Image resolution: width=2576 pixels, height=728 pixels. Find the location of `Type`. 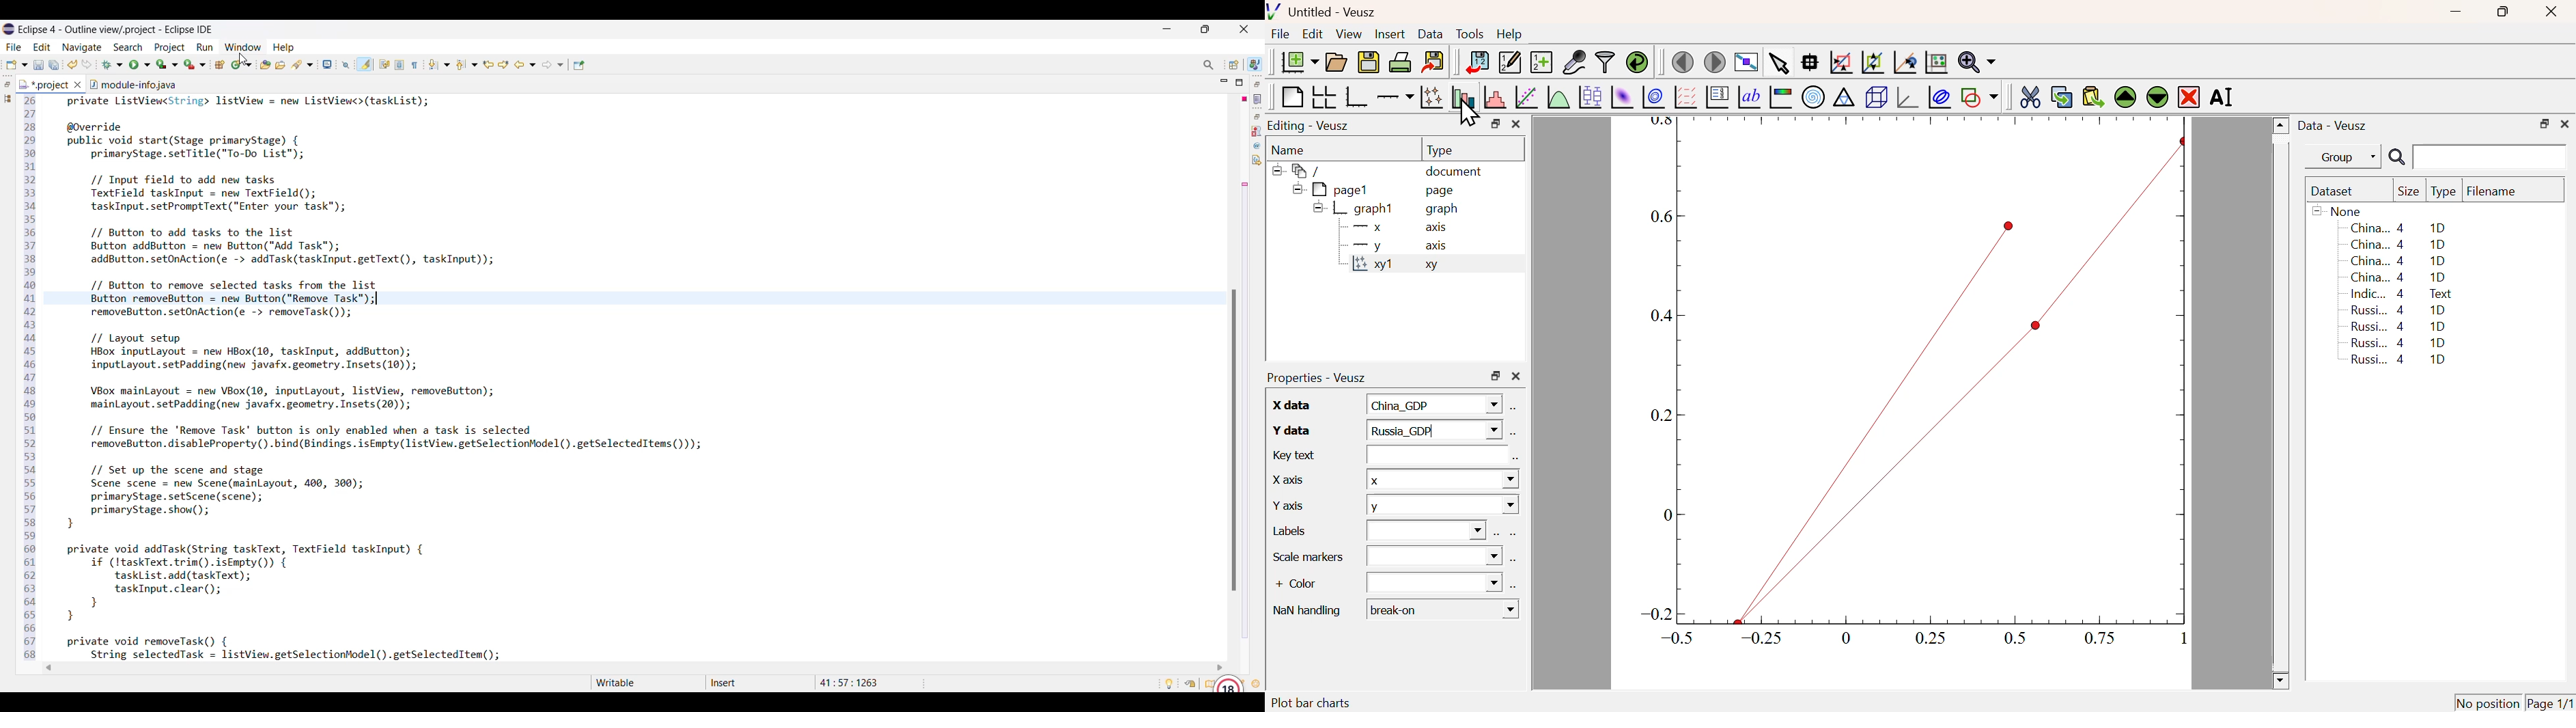

Type is located at coordinates (2444, 192).